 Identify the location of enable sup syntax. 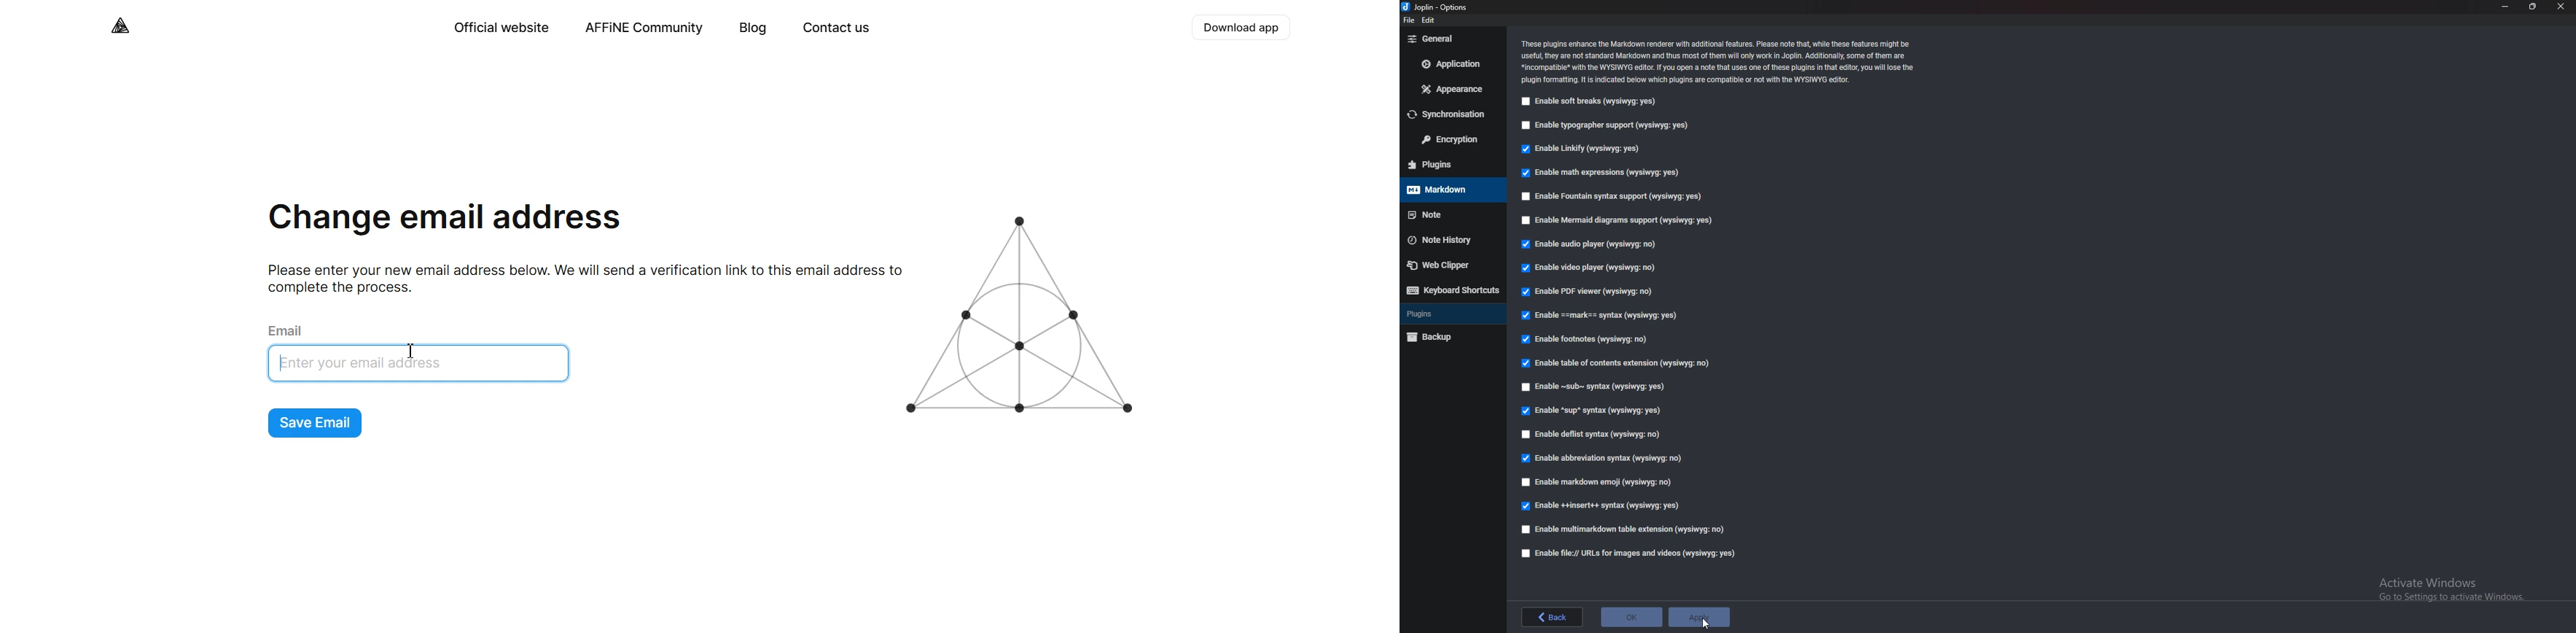
(1591, 410).